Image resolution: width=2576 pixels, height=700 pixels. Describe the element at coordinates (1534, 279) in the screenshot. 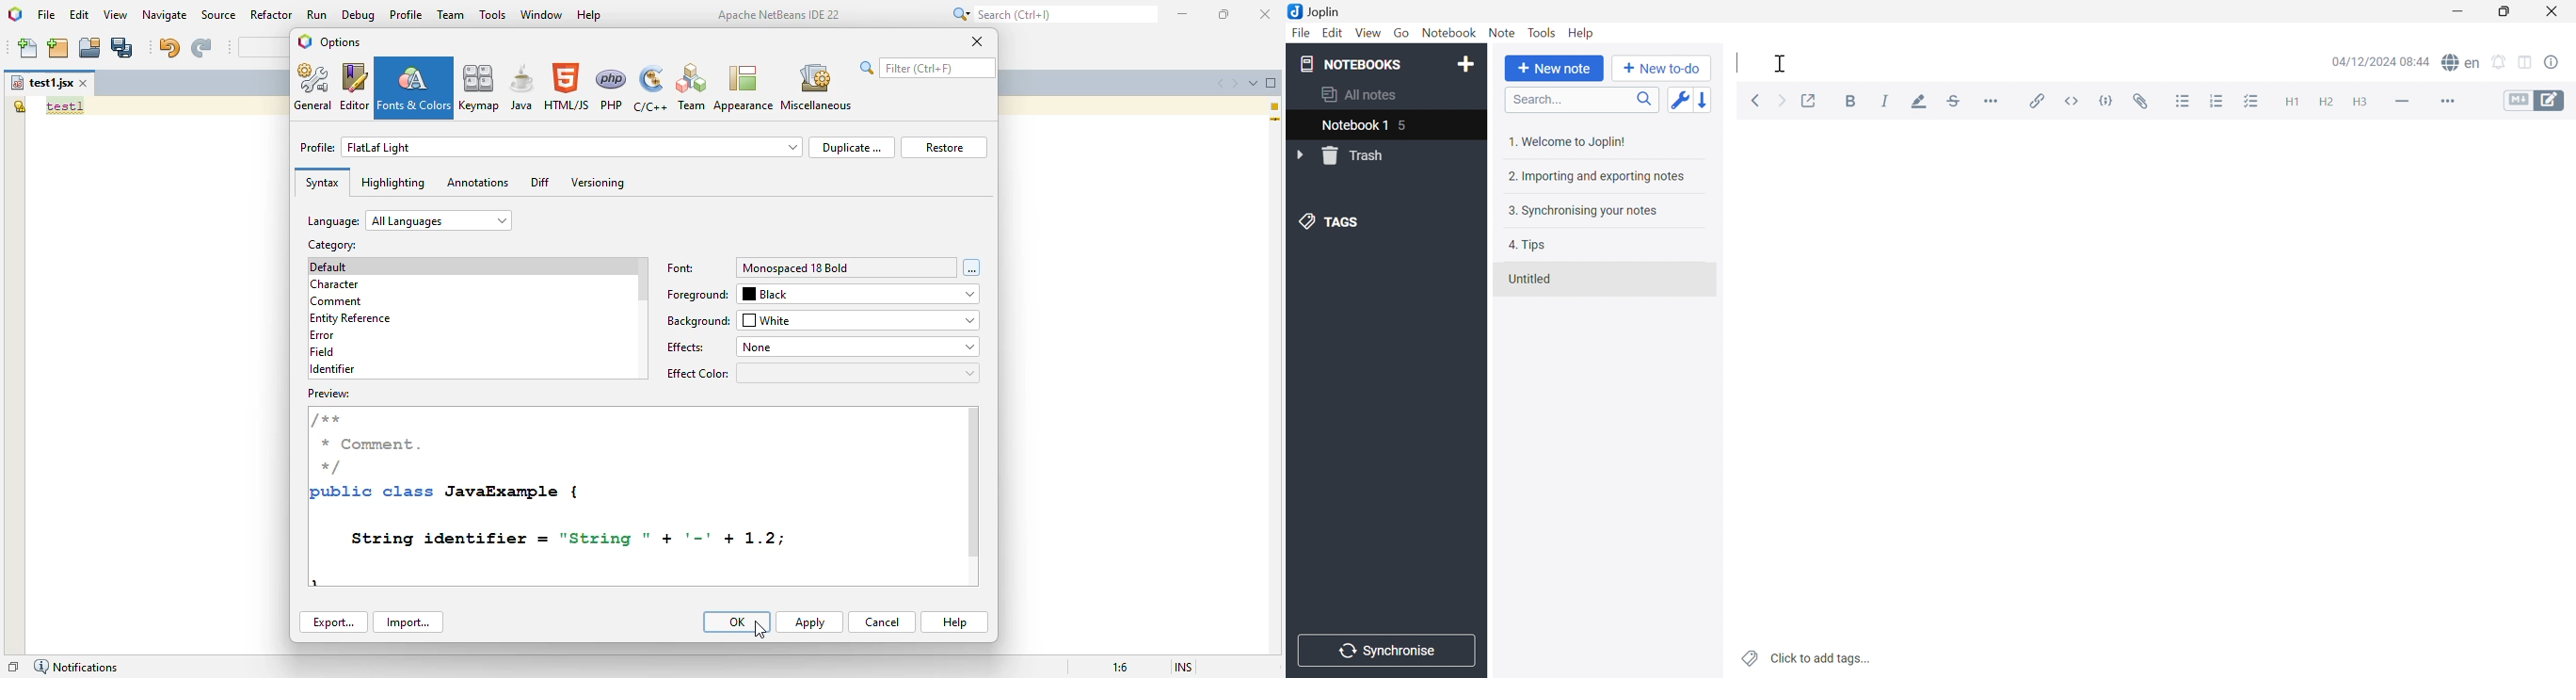

I see `Untitled` at that location.